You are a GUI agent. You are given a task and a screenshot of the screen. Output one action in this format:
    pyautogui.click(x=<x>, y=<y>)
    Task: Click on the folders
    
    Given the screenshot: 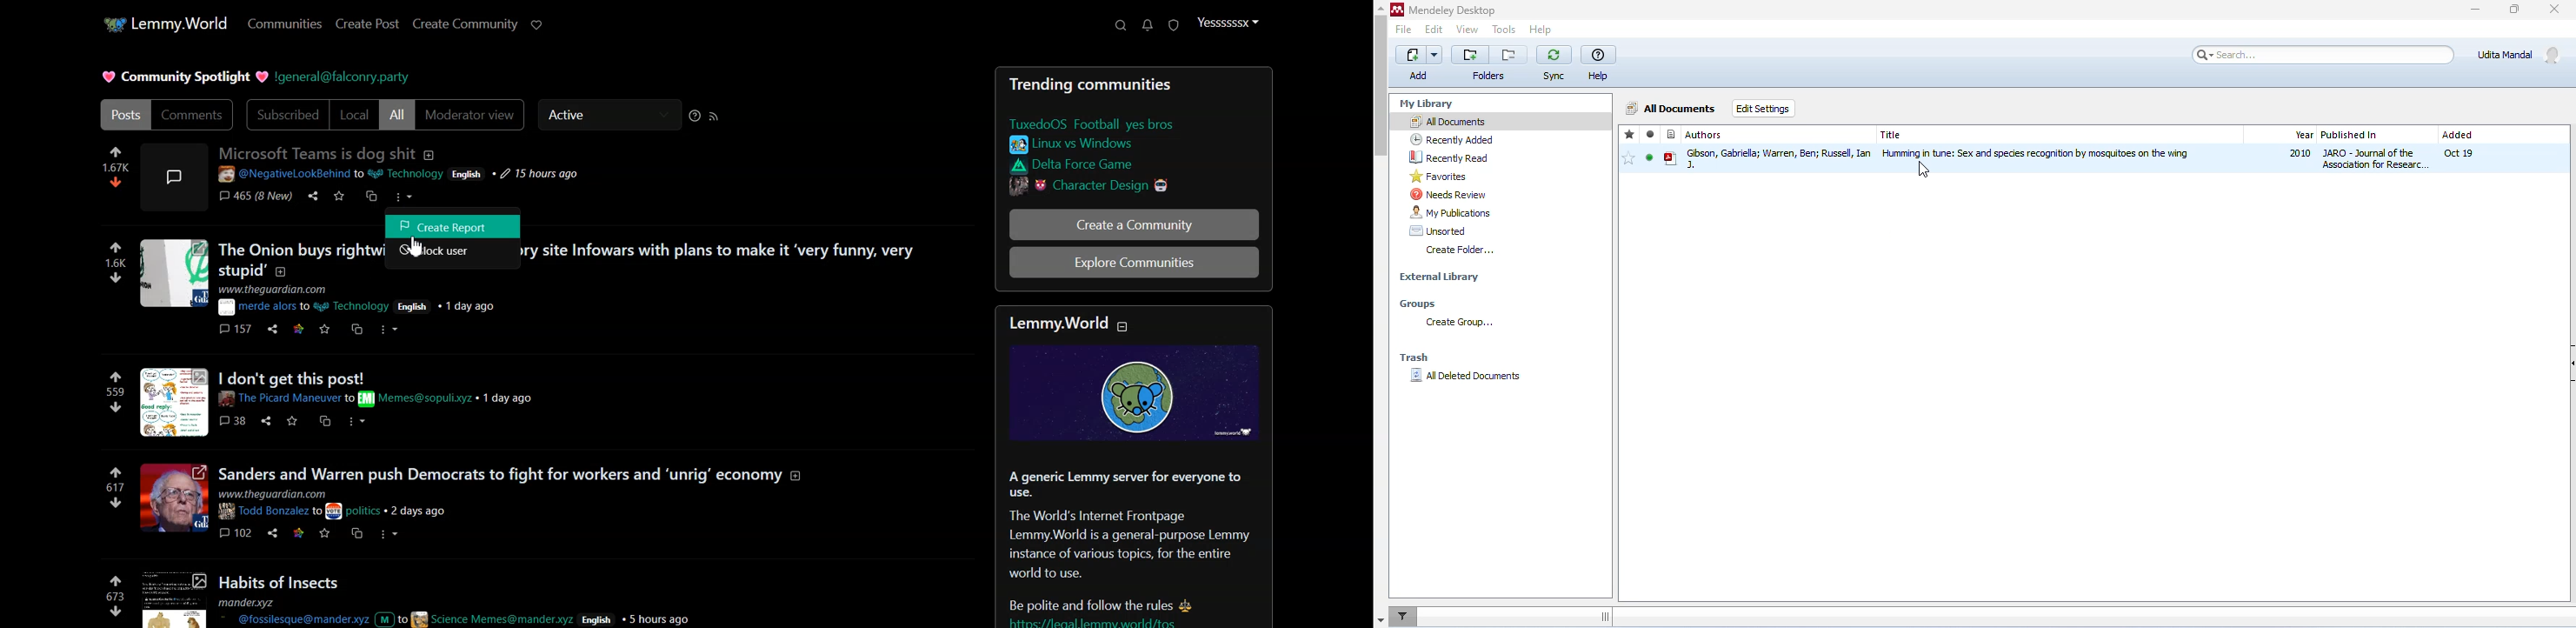 What is the action you would take?
    pyautogui.click(x=1488, y=64)
    